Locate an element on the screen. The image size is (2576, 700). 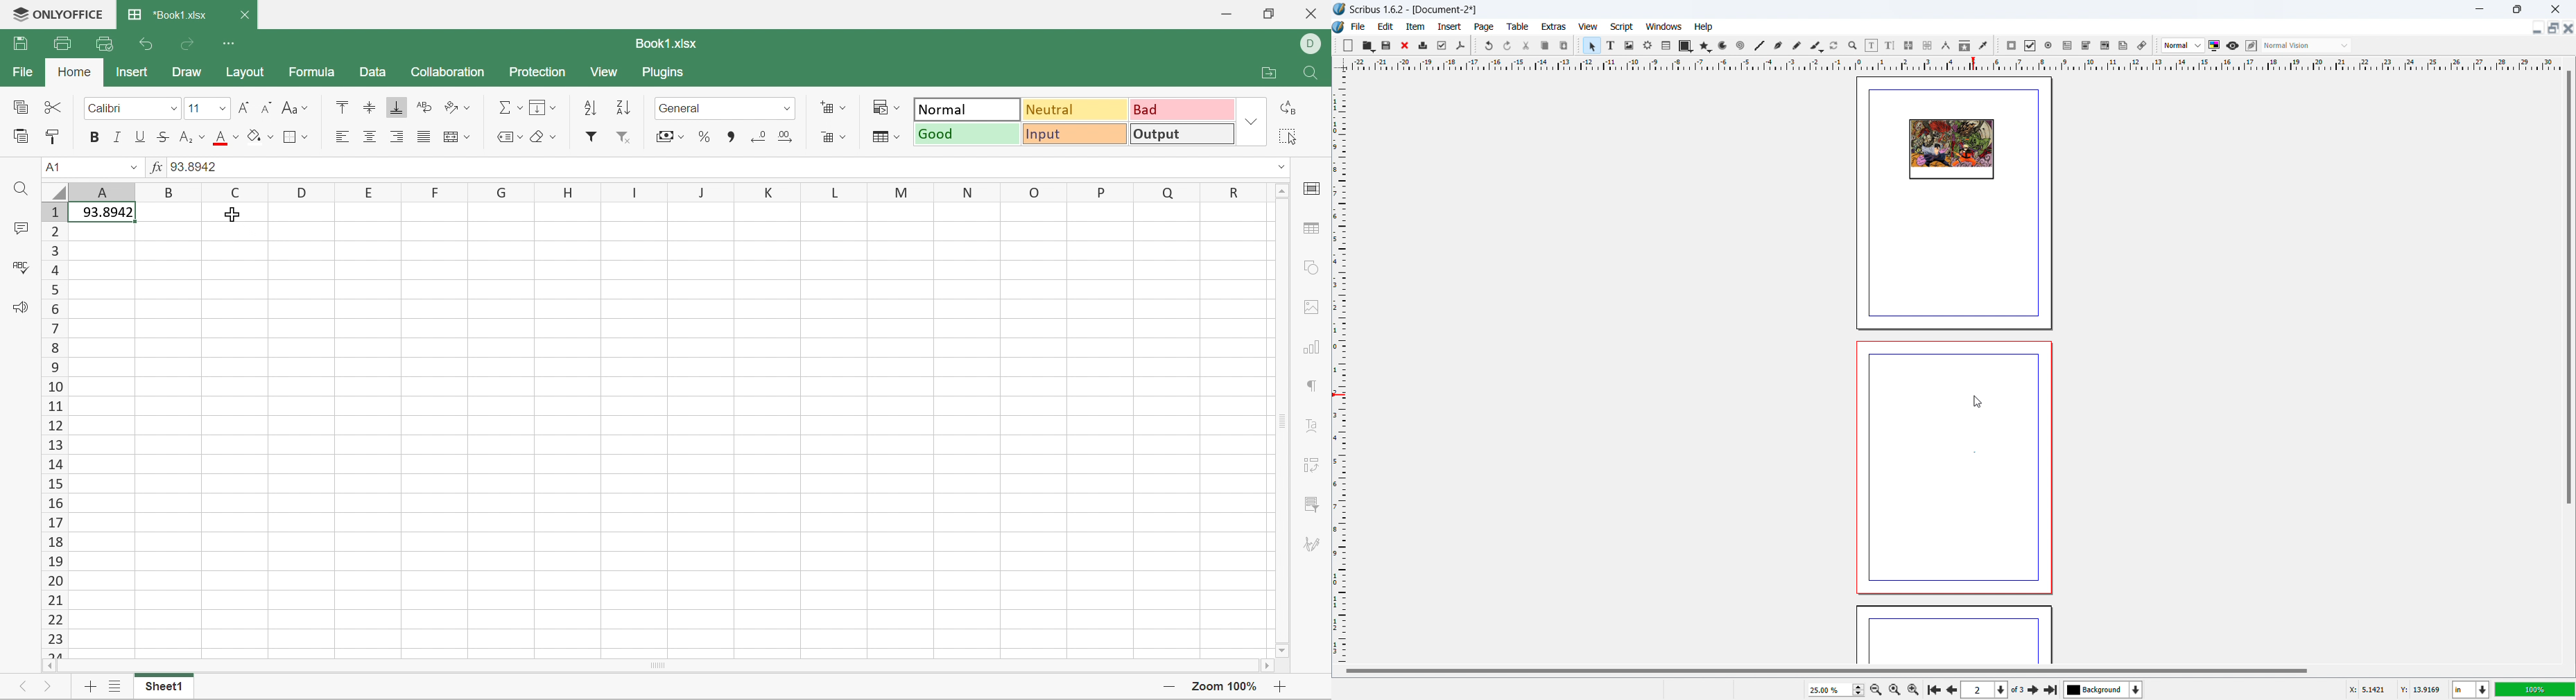
DELL is located at coordinates (1313, 42).